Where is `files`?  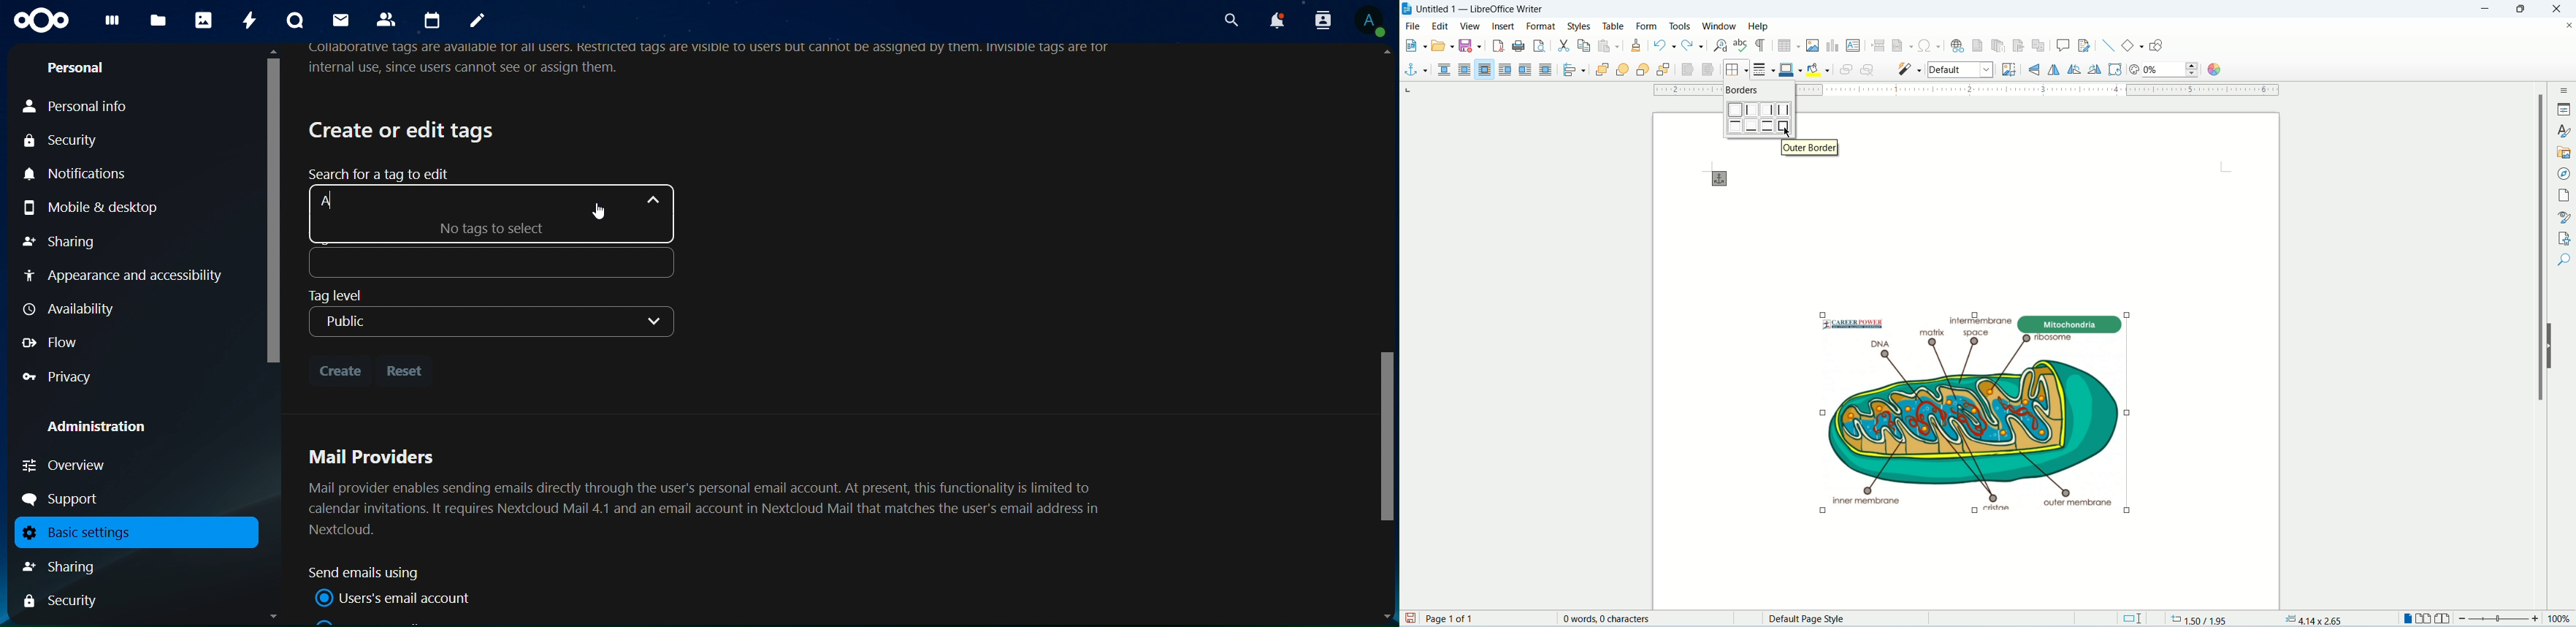
files is located at coordinates (158, 21).